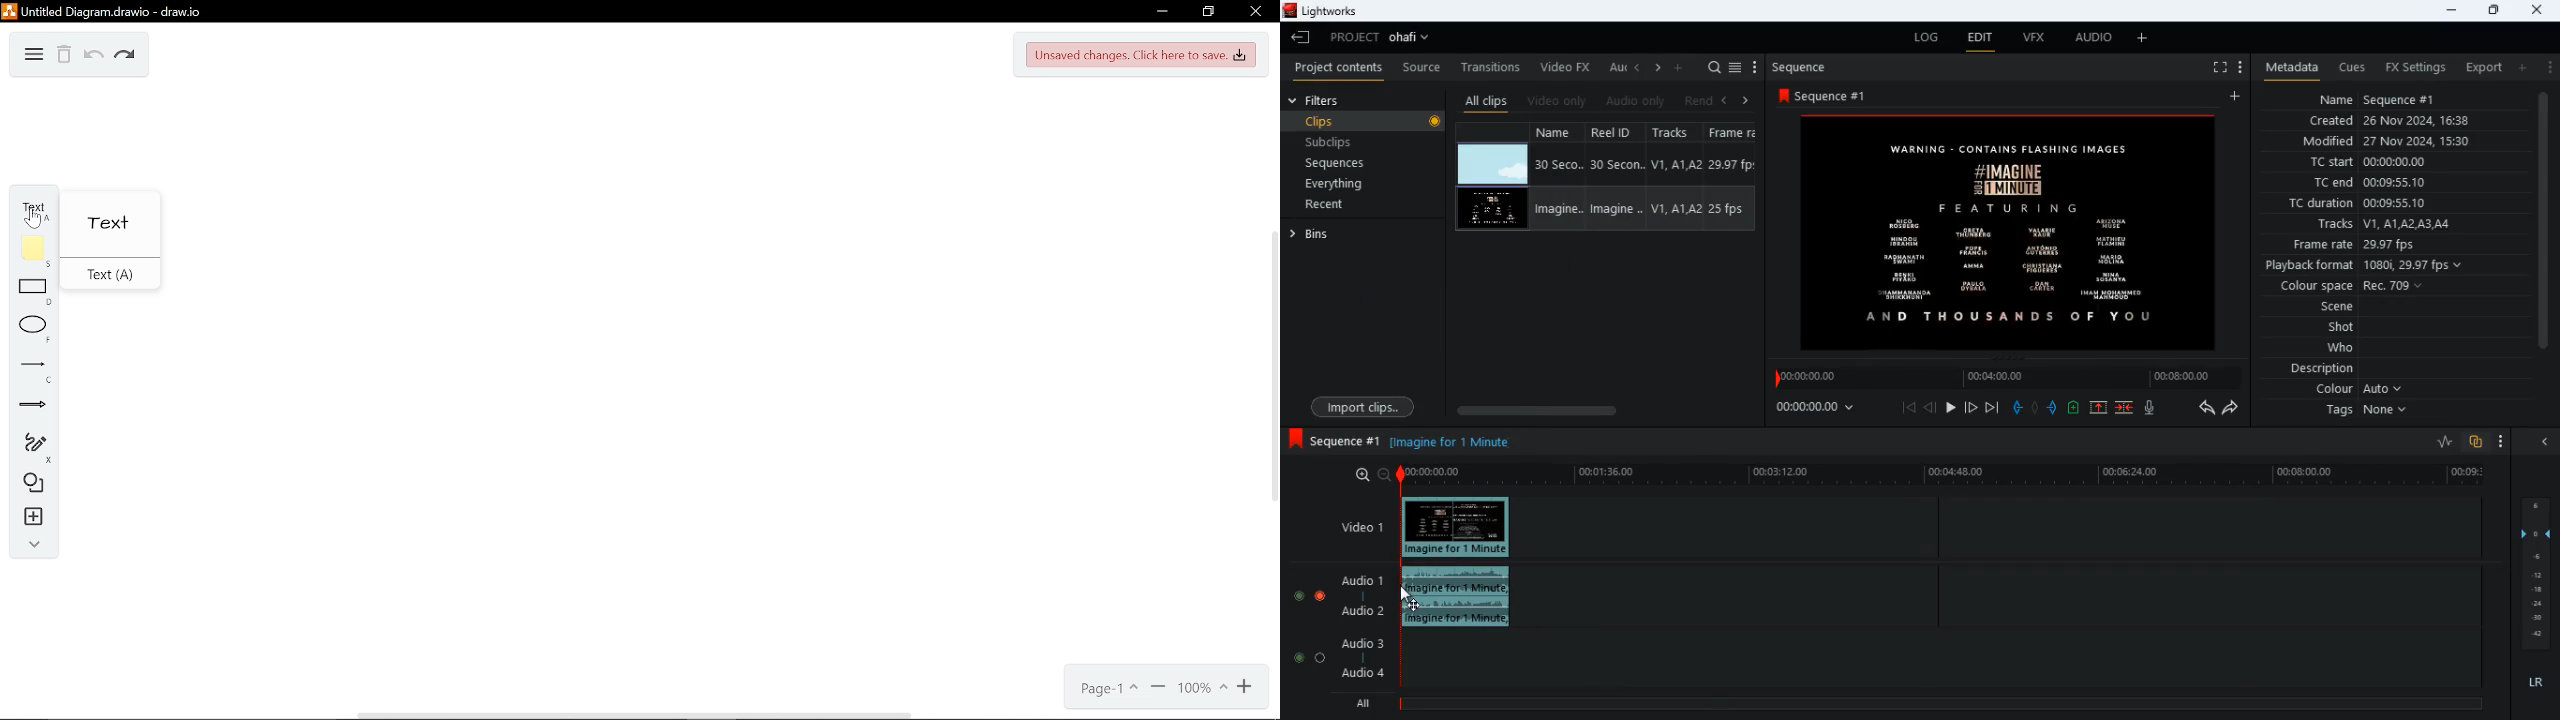 This screenshot has height=728, width=2576. I want to click on Insert, so click(27, 519).